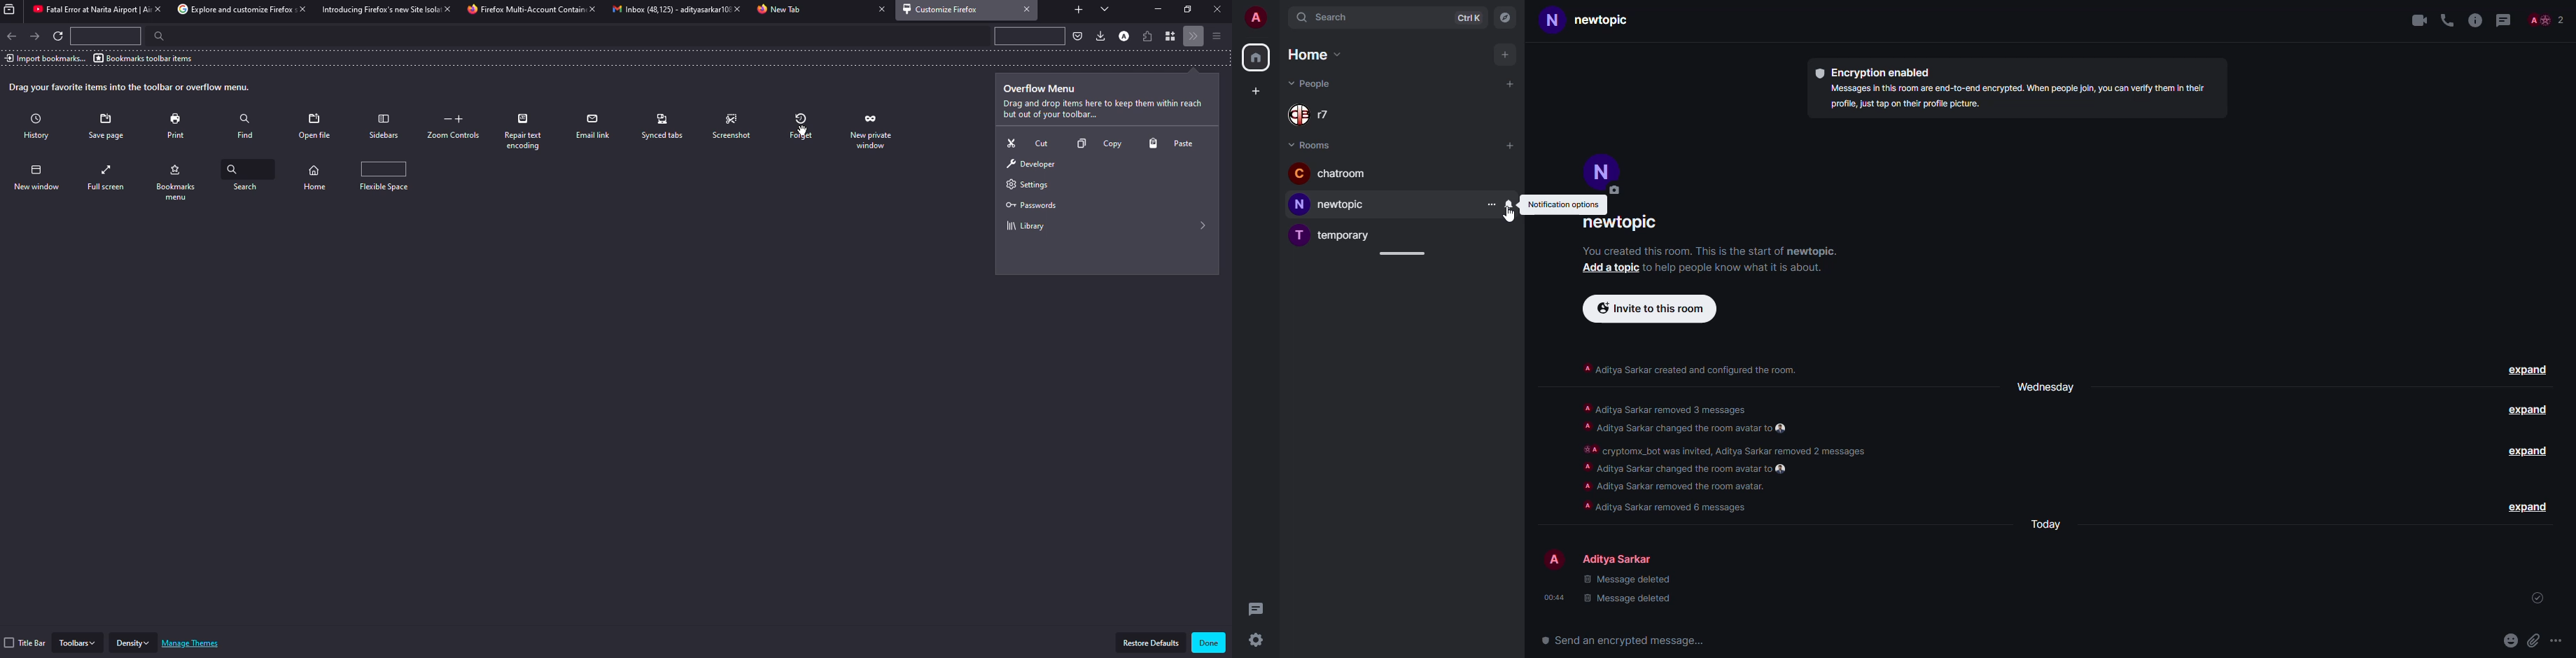 The width and height of the screenshot is (2576, 672). Describe the element at coordinates (1313, 83) in the screenshot. I see `people` at that location.